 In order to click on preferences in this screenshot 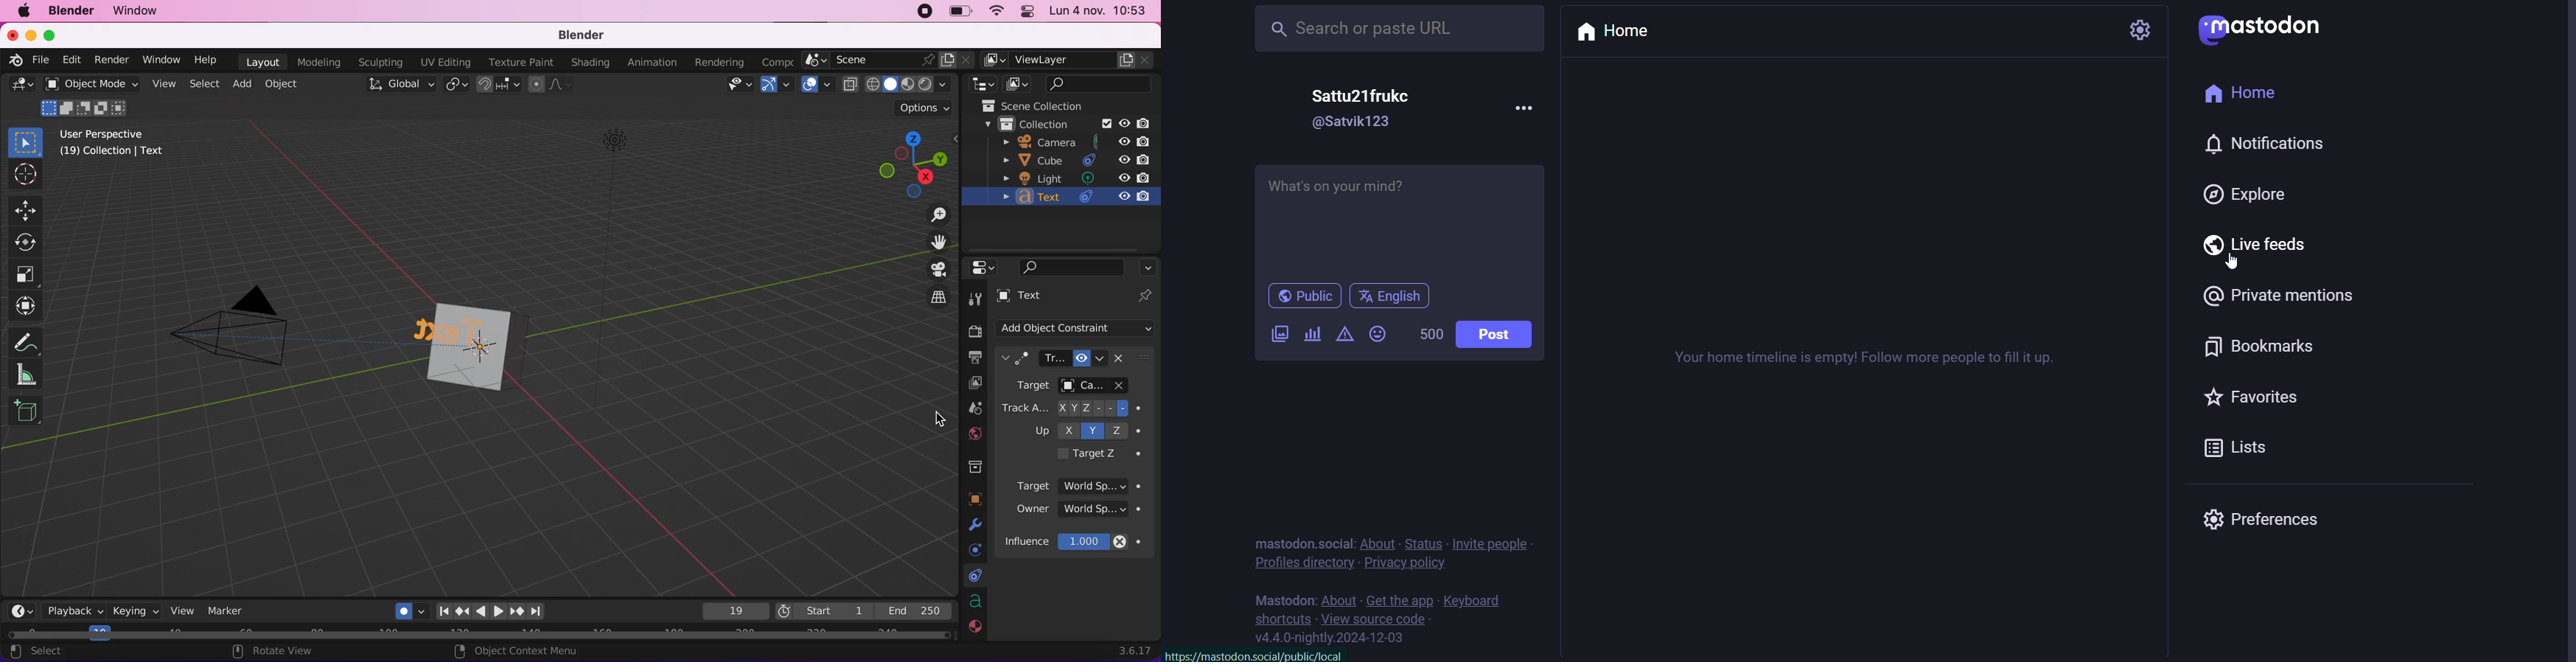, I will do `click(2257, 516)`.